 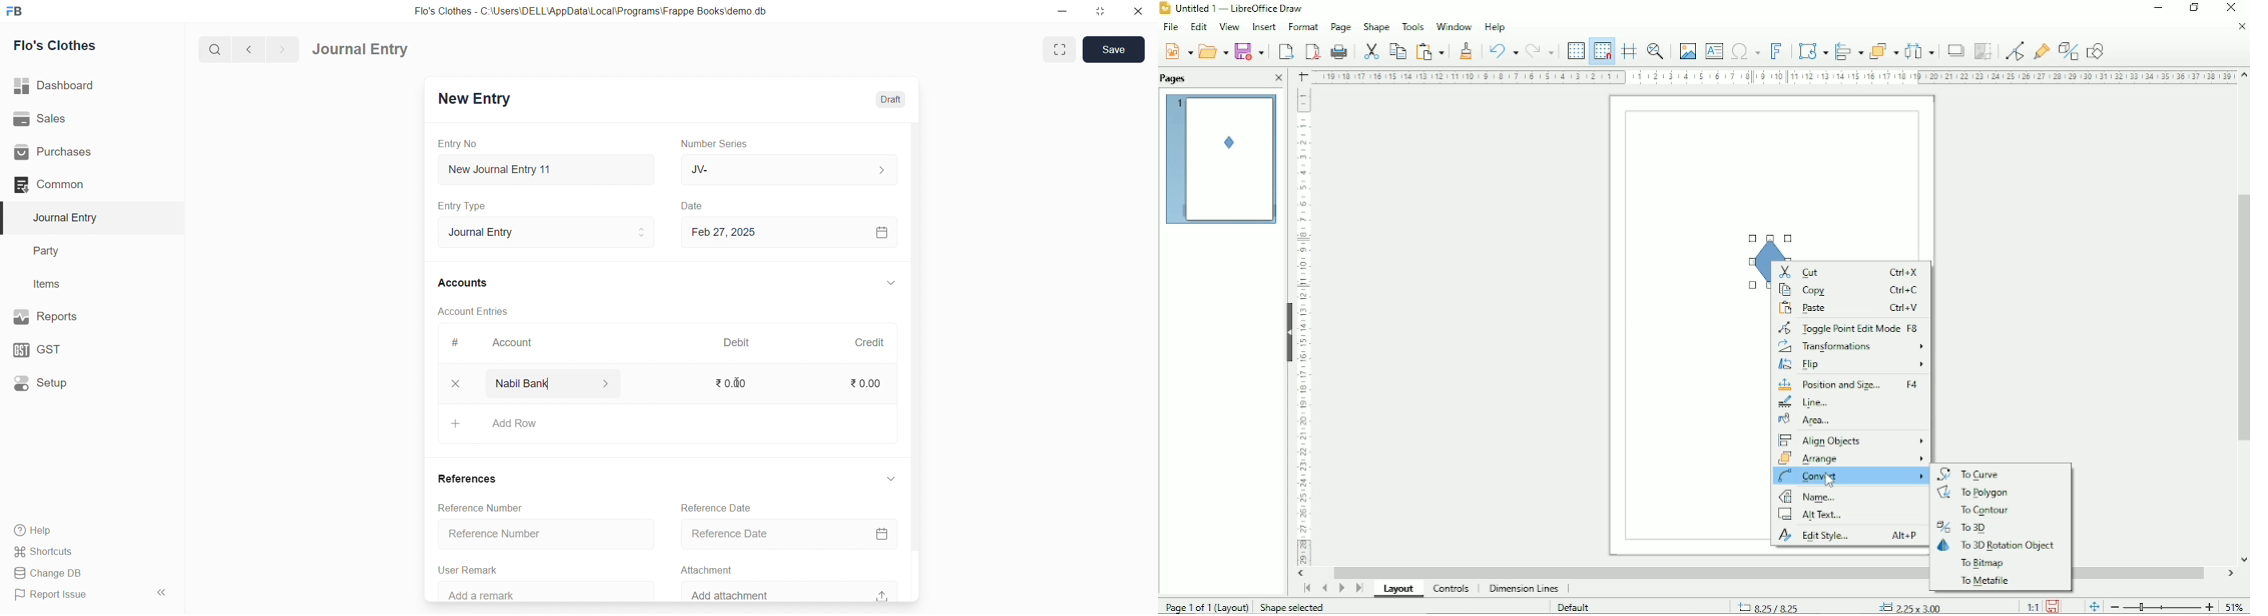 I want to click on Change DB, so click(x=75, y=572).